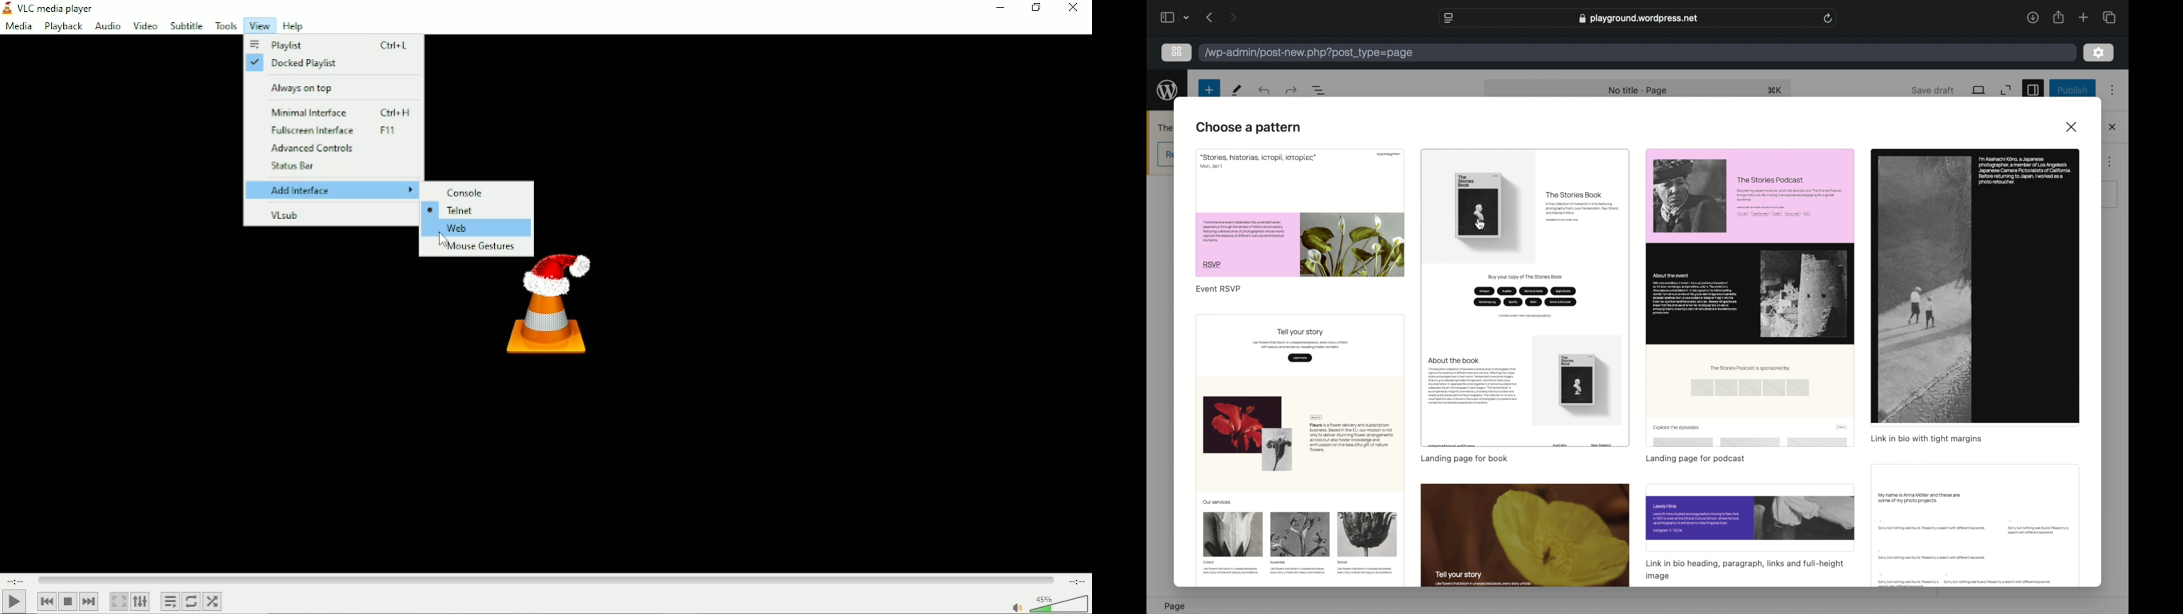  What do you see at coordinates (1292, 90) in the screenshot?
I see `undo` at bounding box center [1292, 90].